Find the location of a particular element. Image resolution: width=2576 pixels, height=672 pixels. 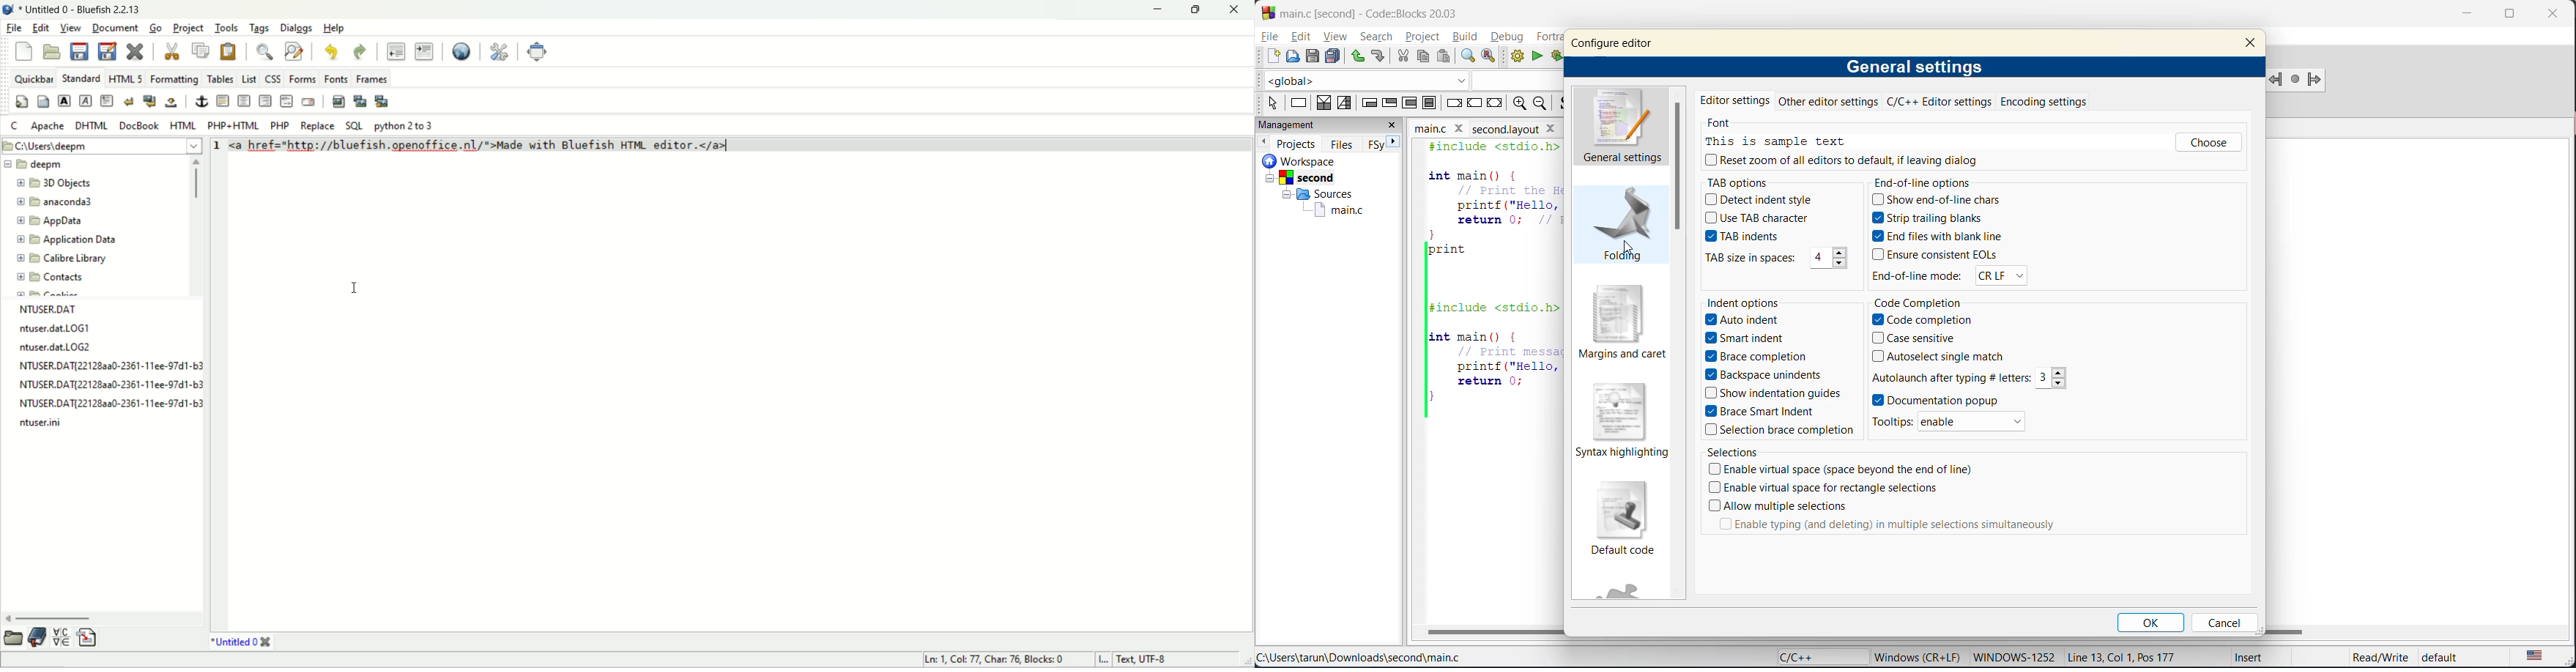

Auto indent is located at coordinates (1753, 320).